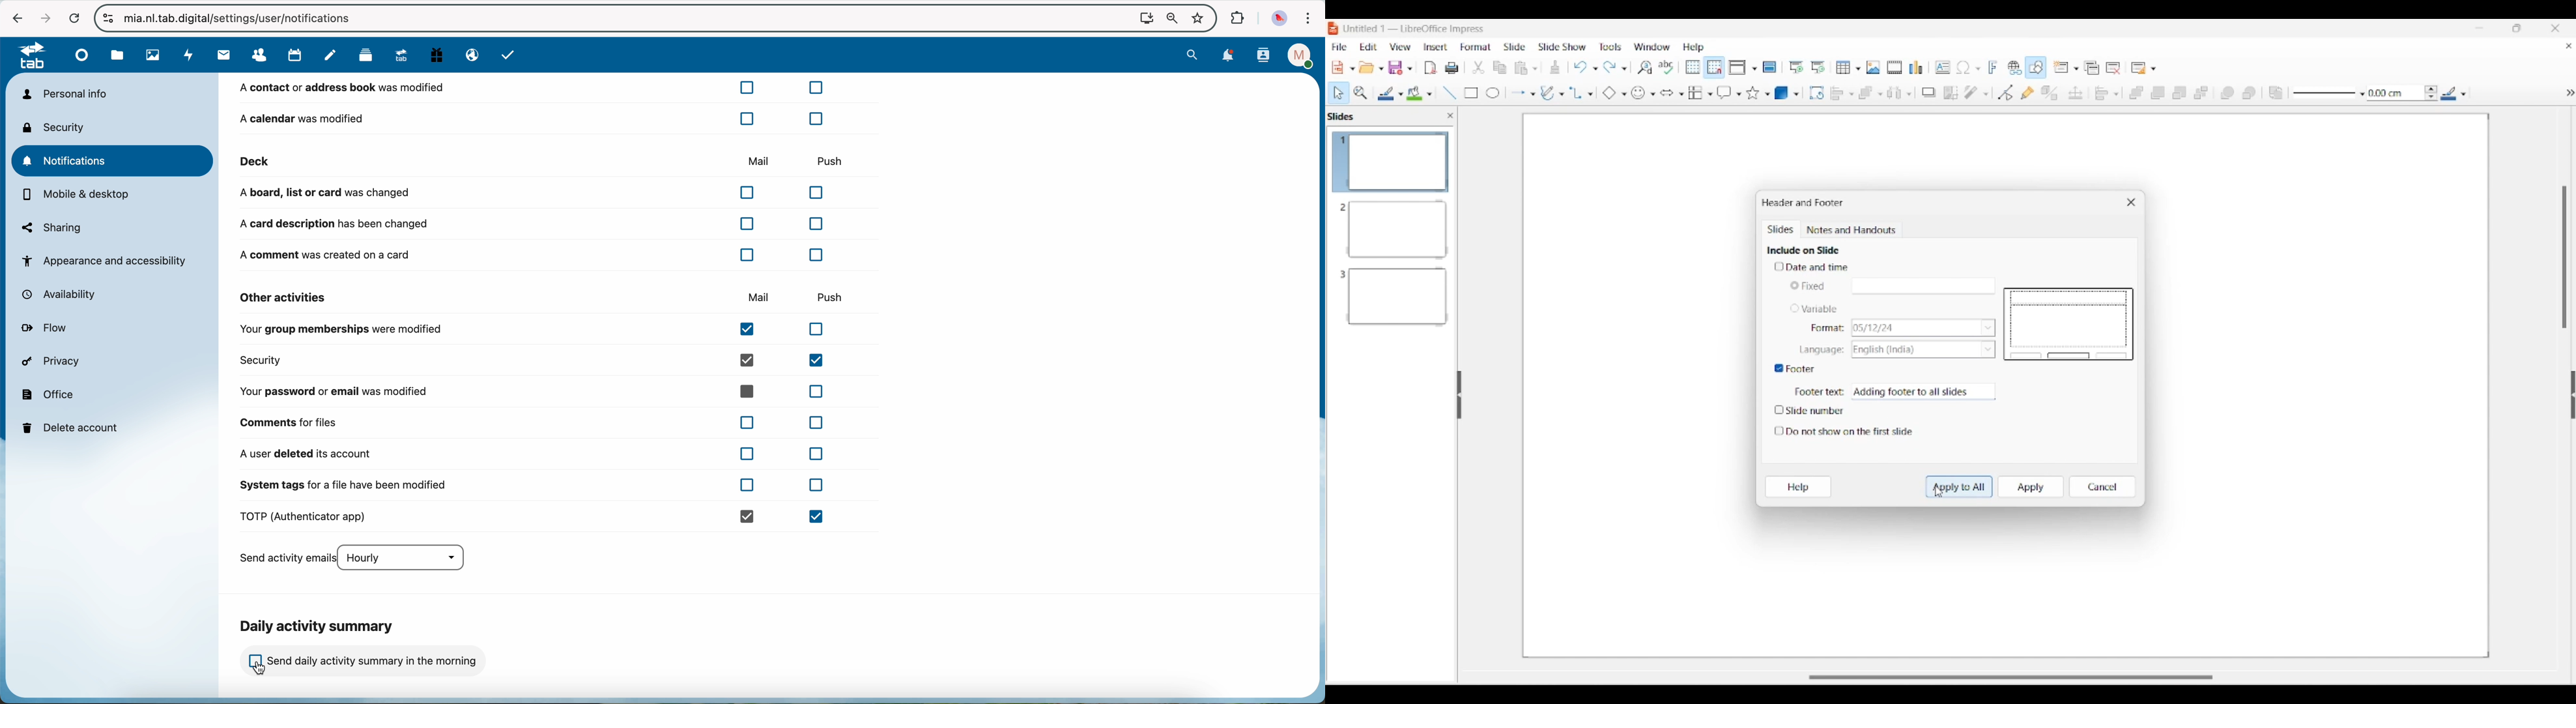 This screenshot has width=2576, height=728. I want to click on Print, so click(1452, 66).